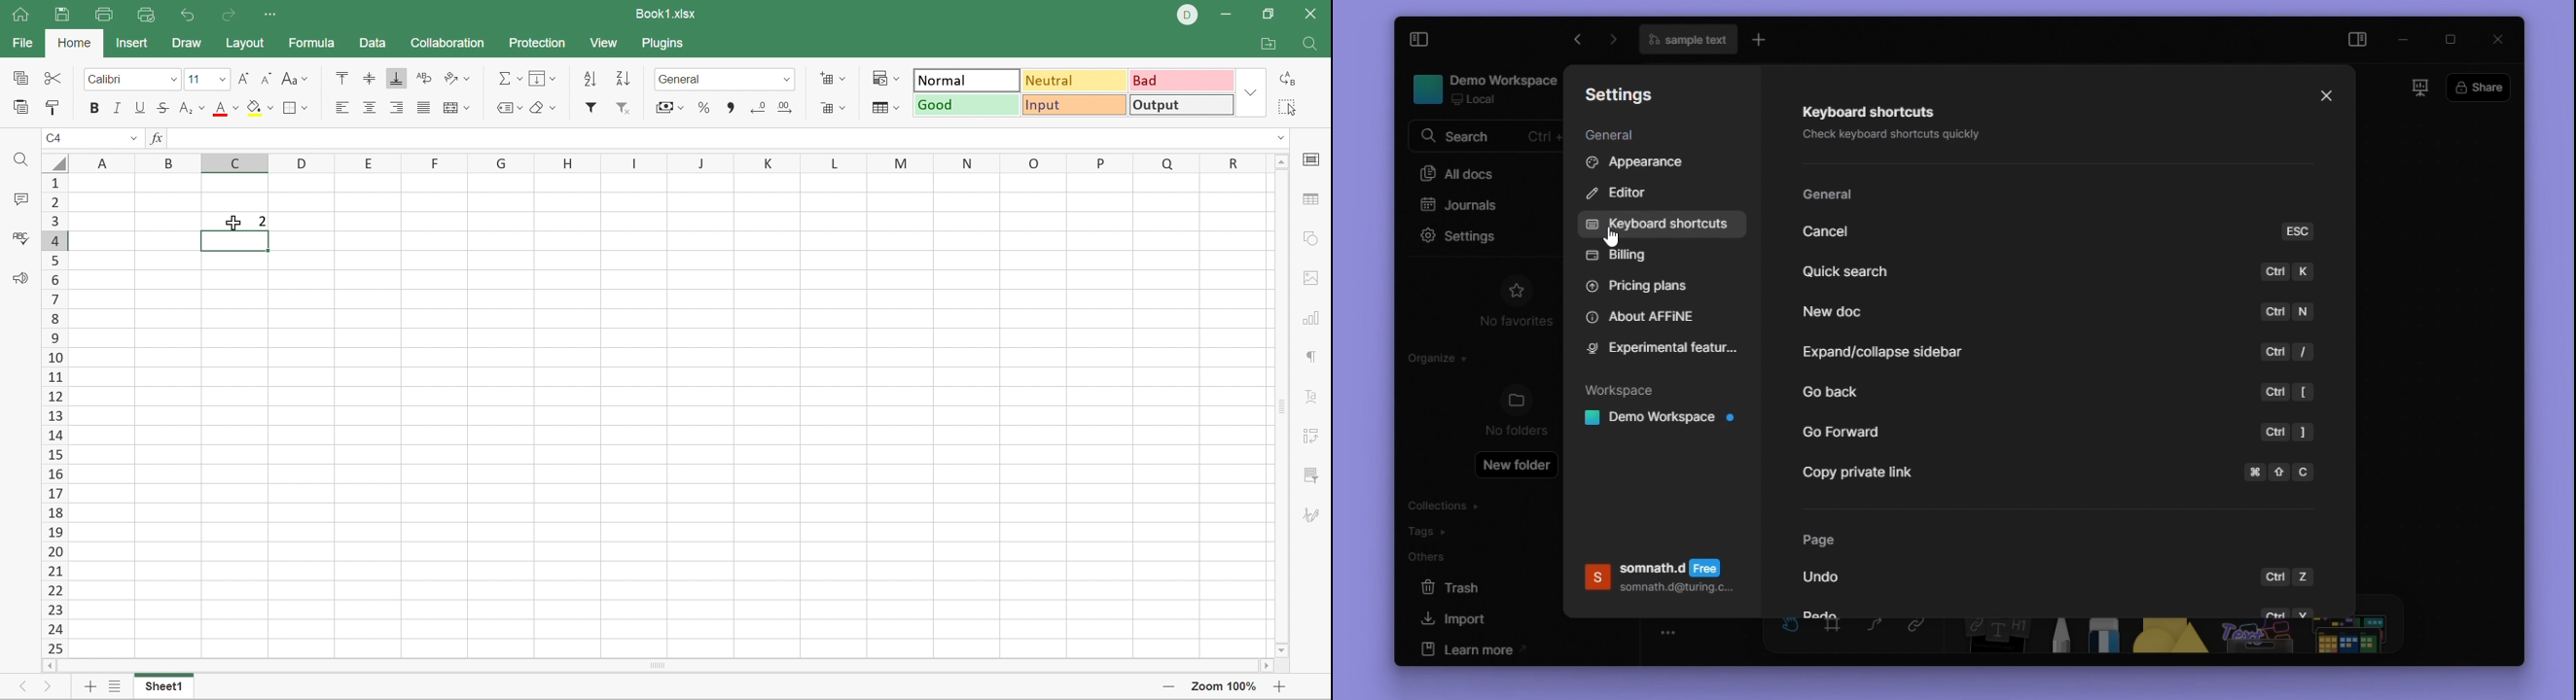 The height and width of the screenshot is (700, 2576). Describe the element at coordinates (395, 79) in the screenshot. I see `Align Bottom` at that location.